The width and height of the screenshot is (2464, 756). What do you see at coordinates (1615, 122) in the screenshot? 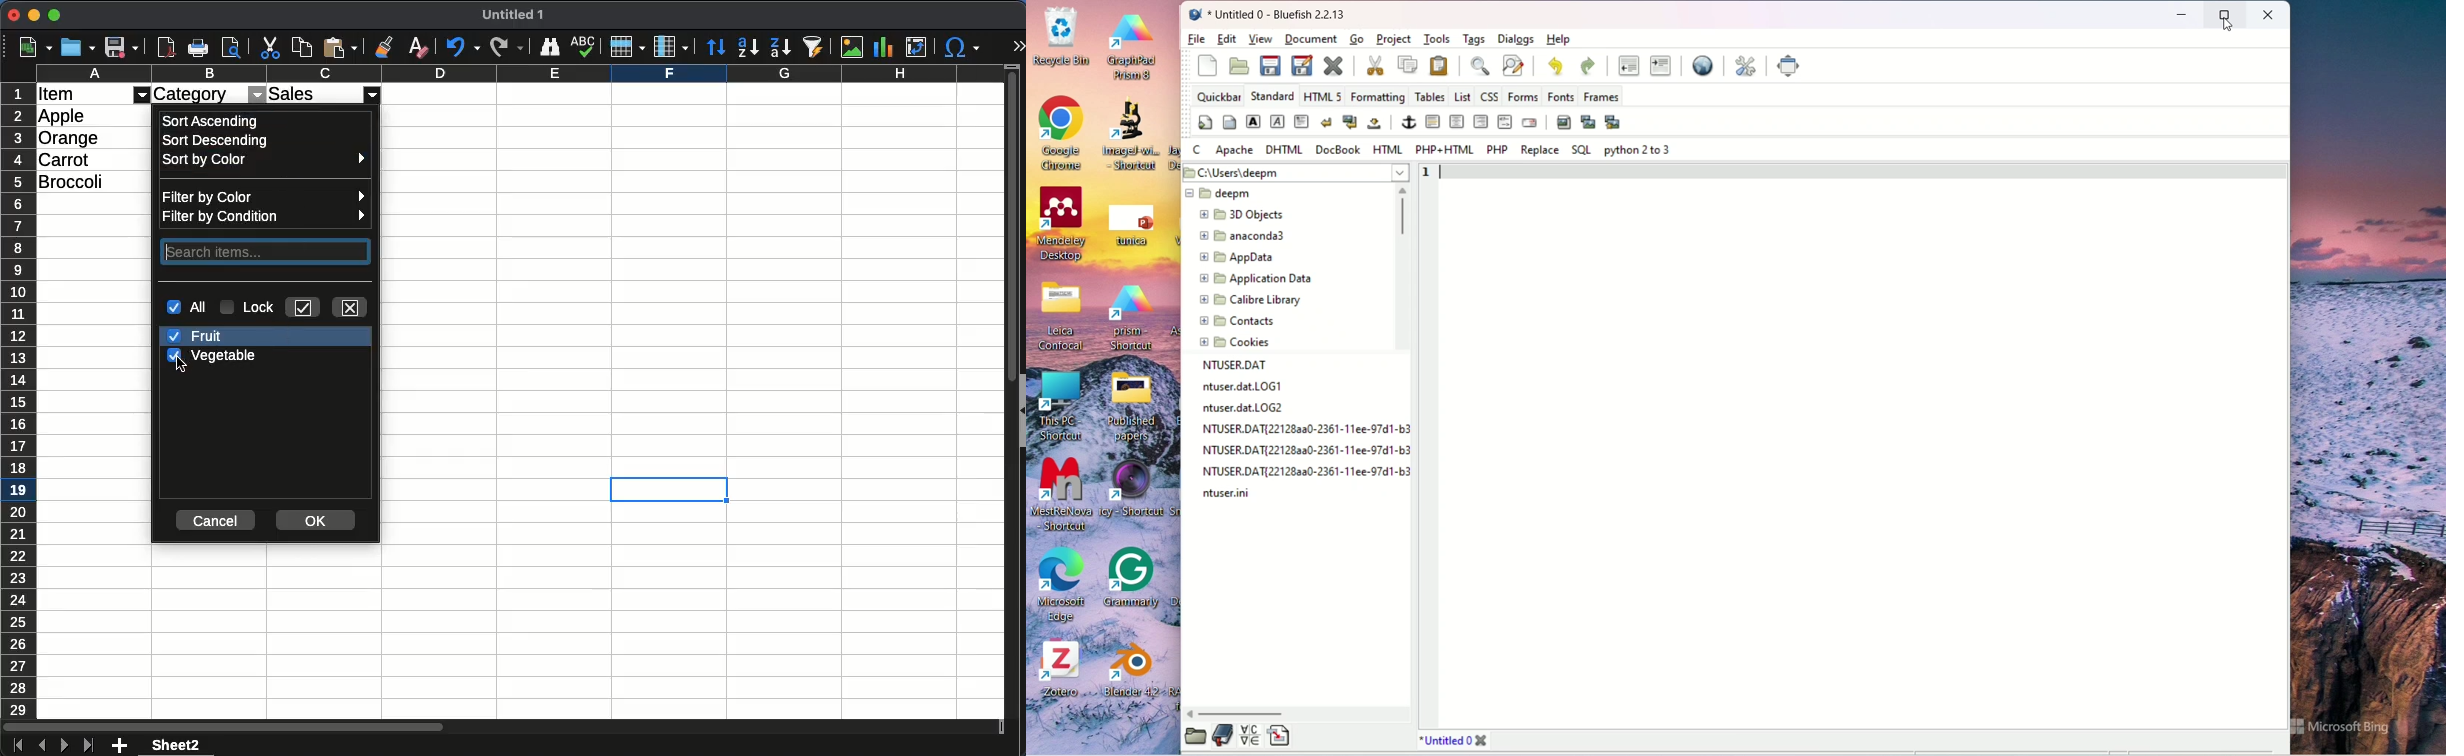
I see `multi-thumbnail` at bounding box center [1615, 122].